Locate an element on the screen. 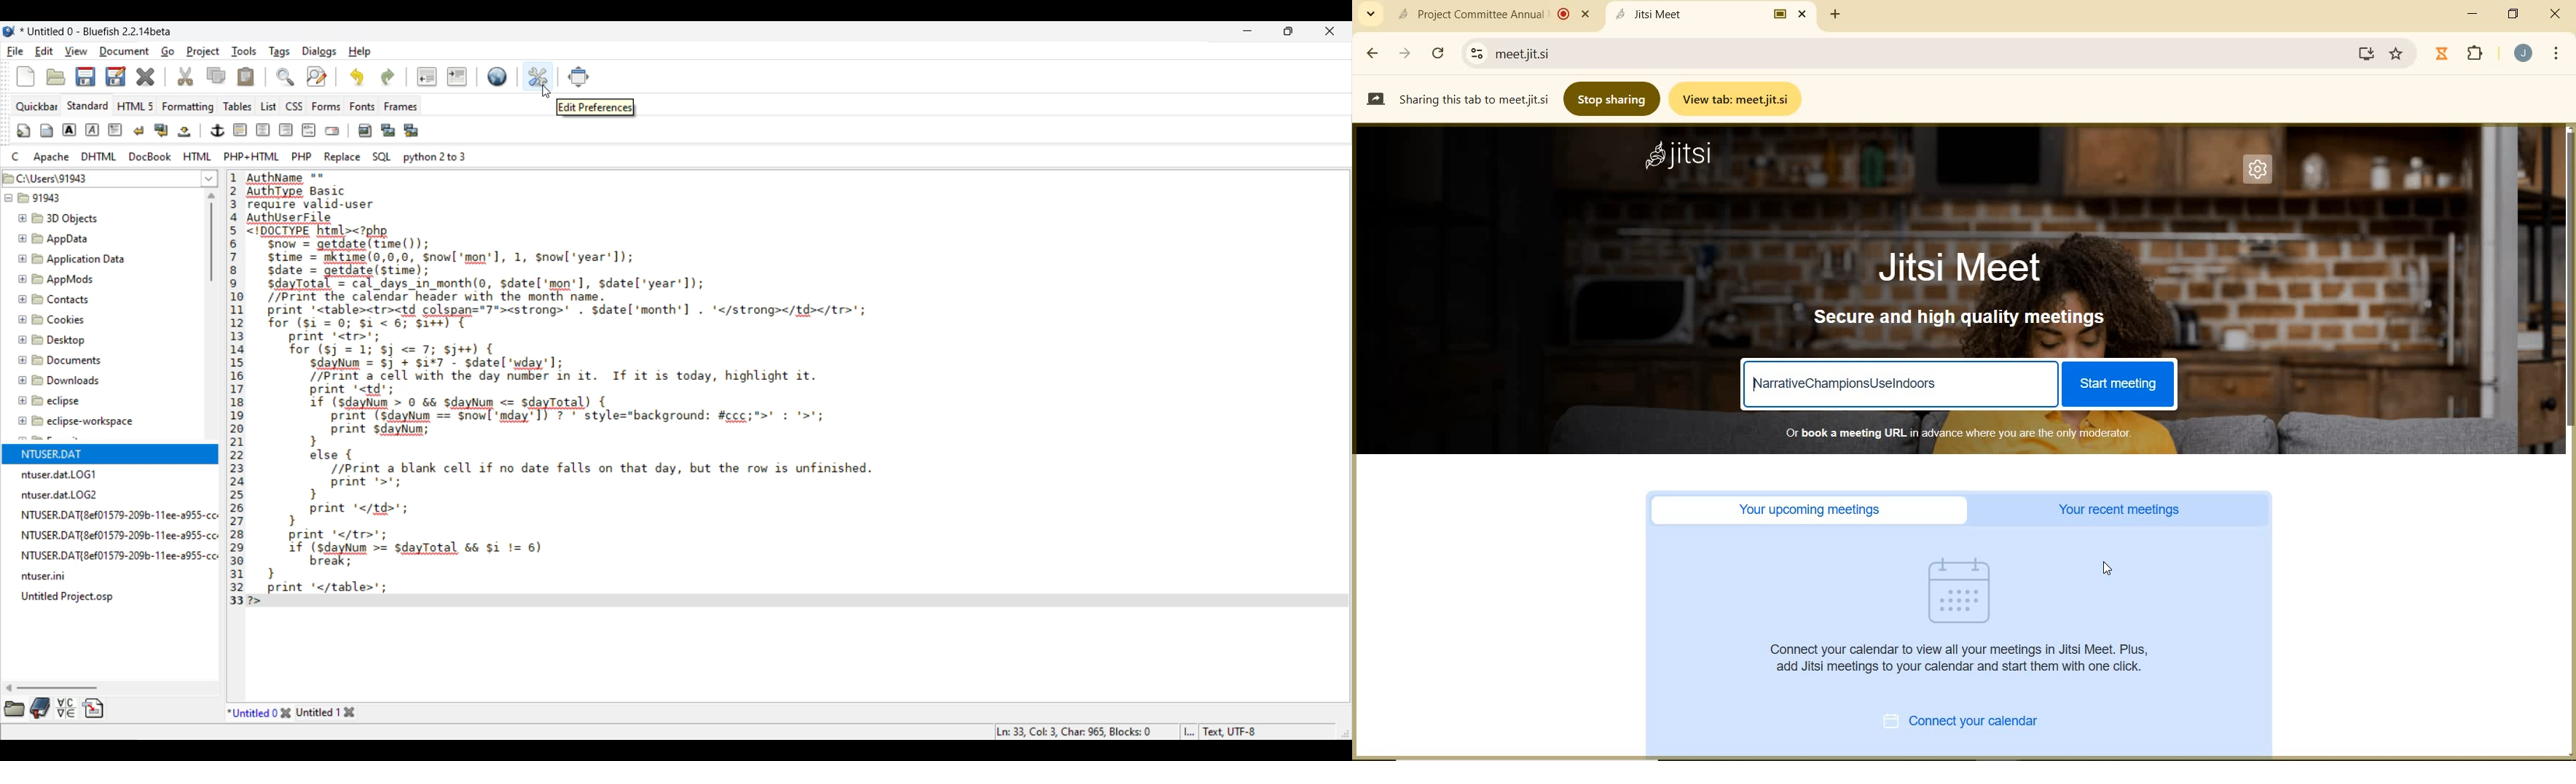 This screenshot has width=2576, height=784. ED Desktop is located at coordinates (58, 343).